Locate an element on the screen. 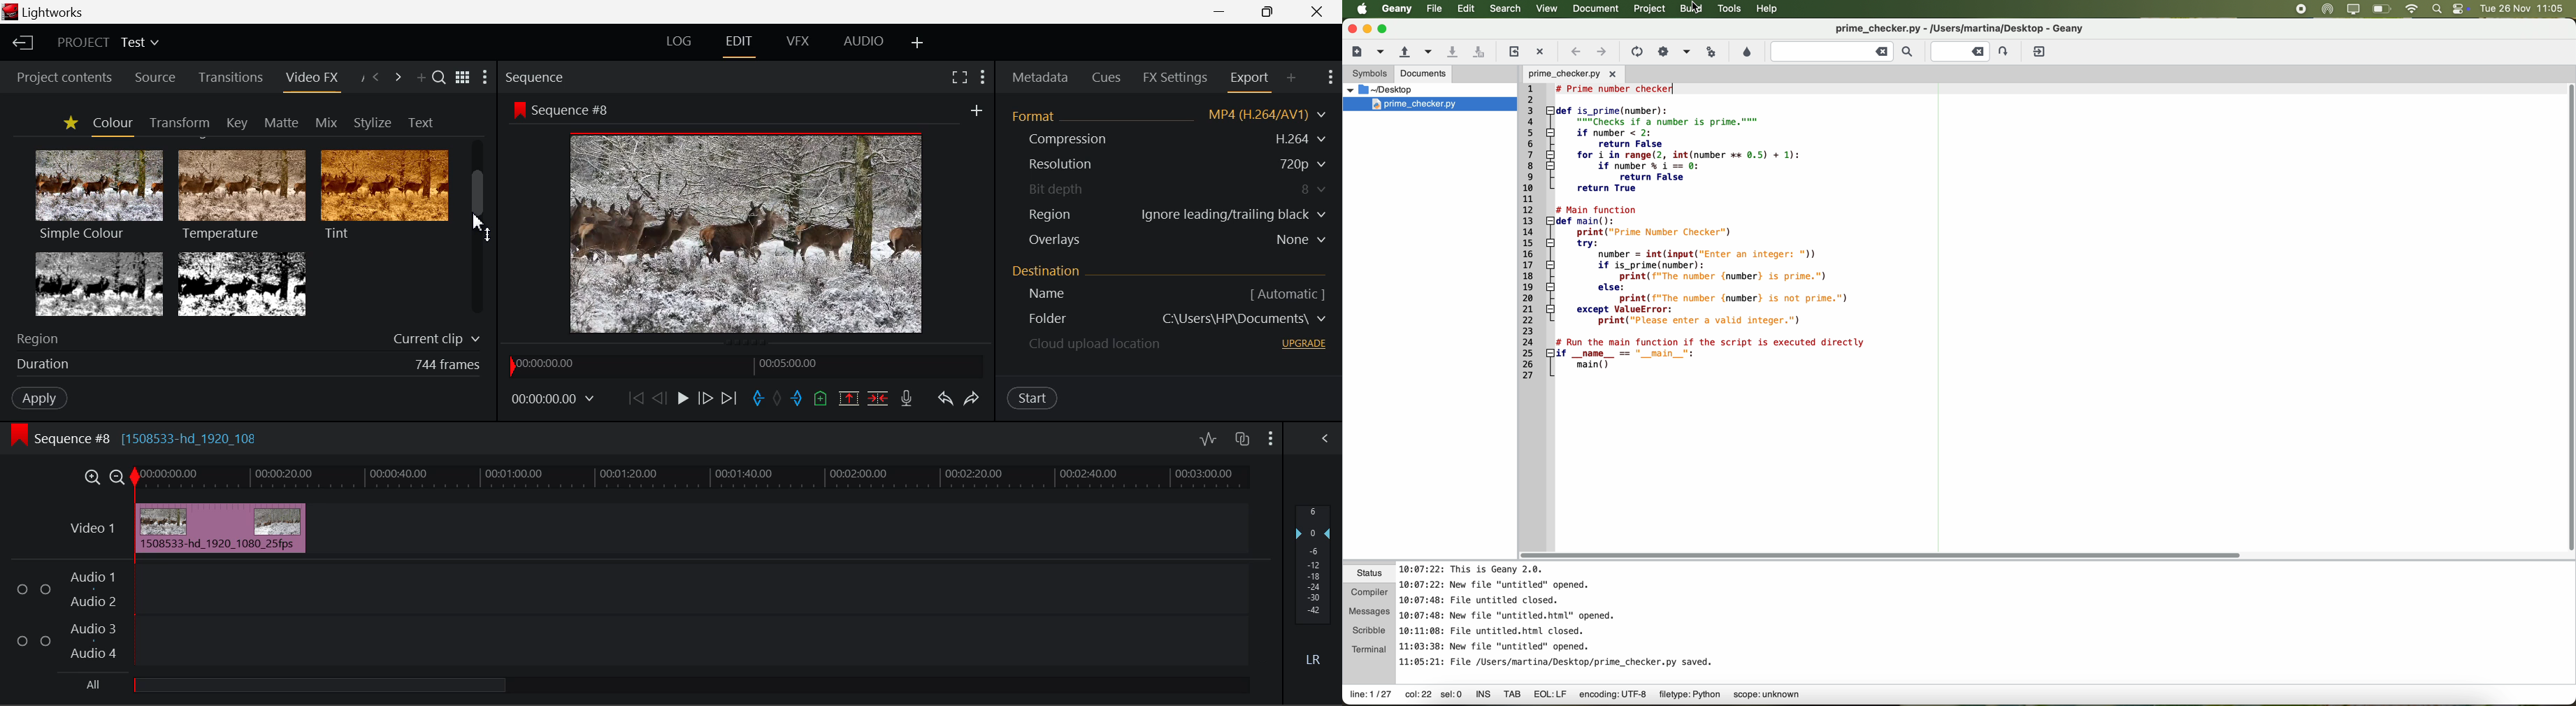  AUDIO Layout is located at coordinates (863, 41).